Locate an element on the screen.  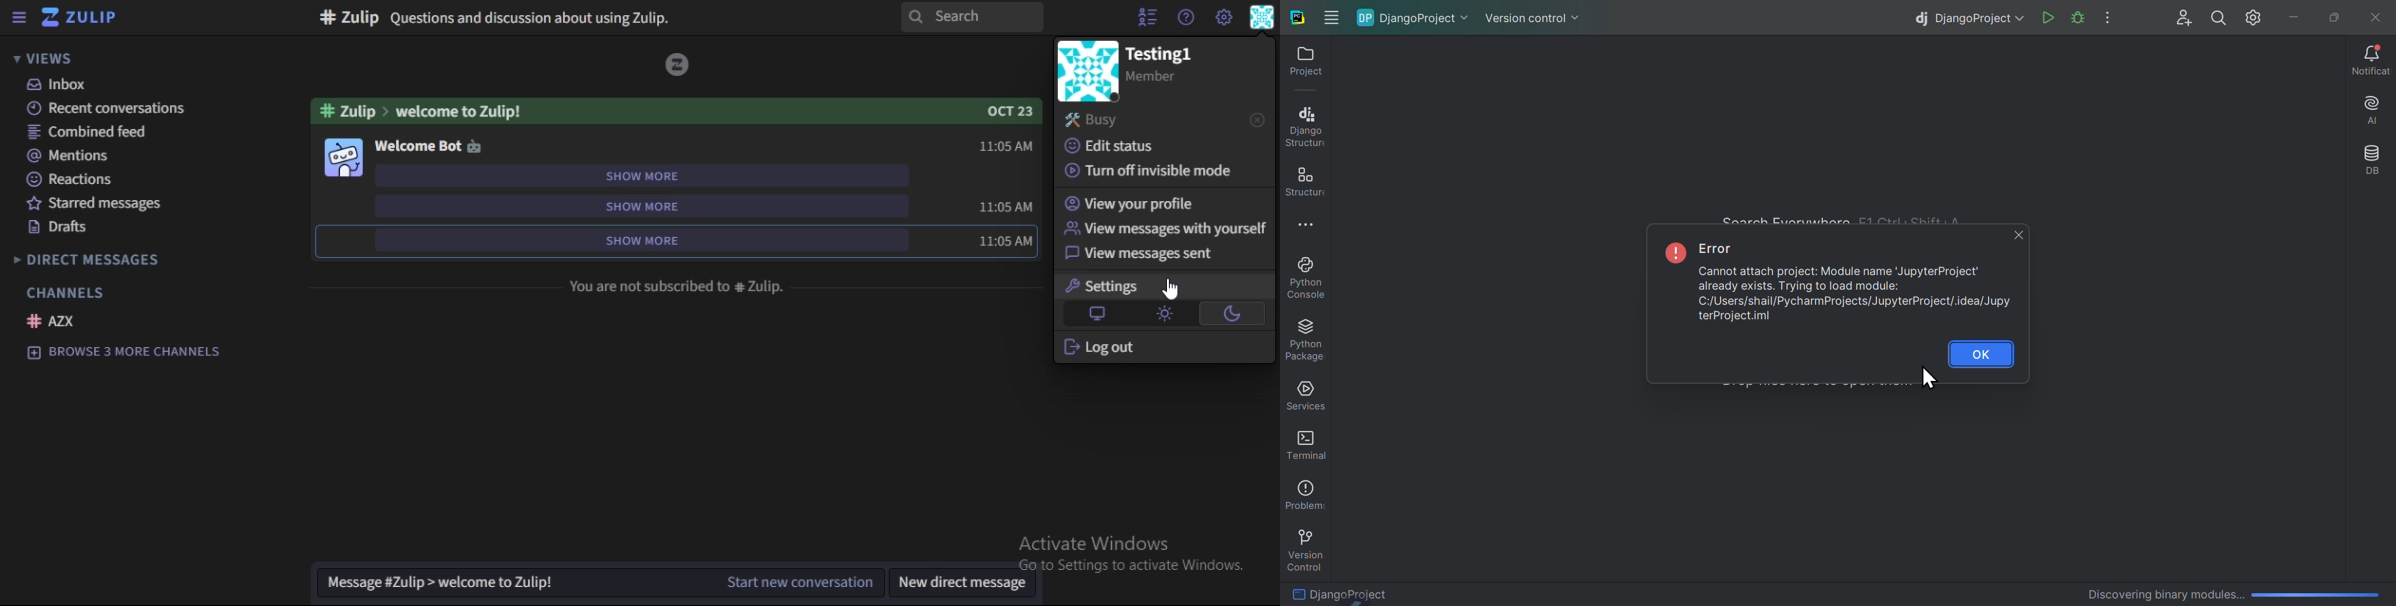
start new conversation is located at coordinates (602, 586).